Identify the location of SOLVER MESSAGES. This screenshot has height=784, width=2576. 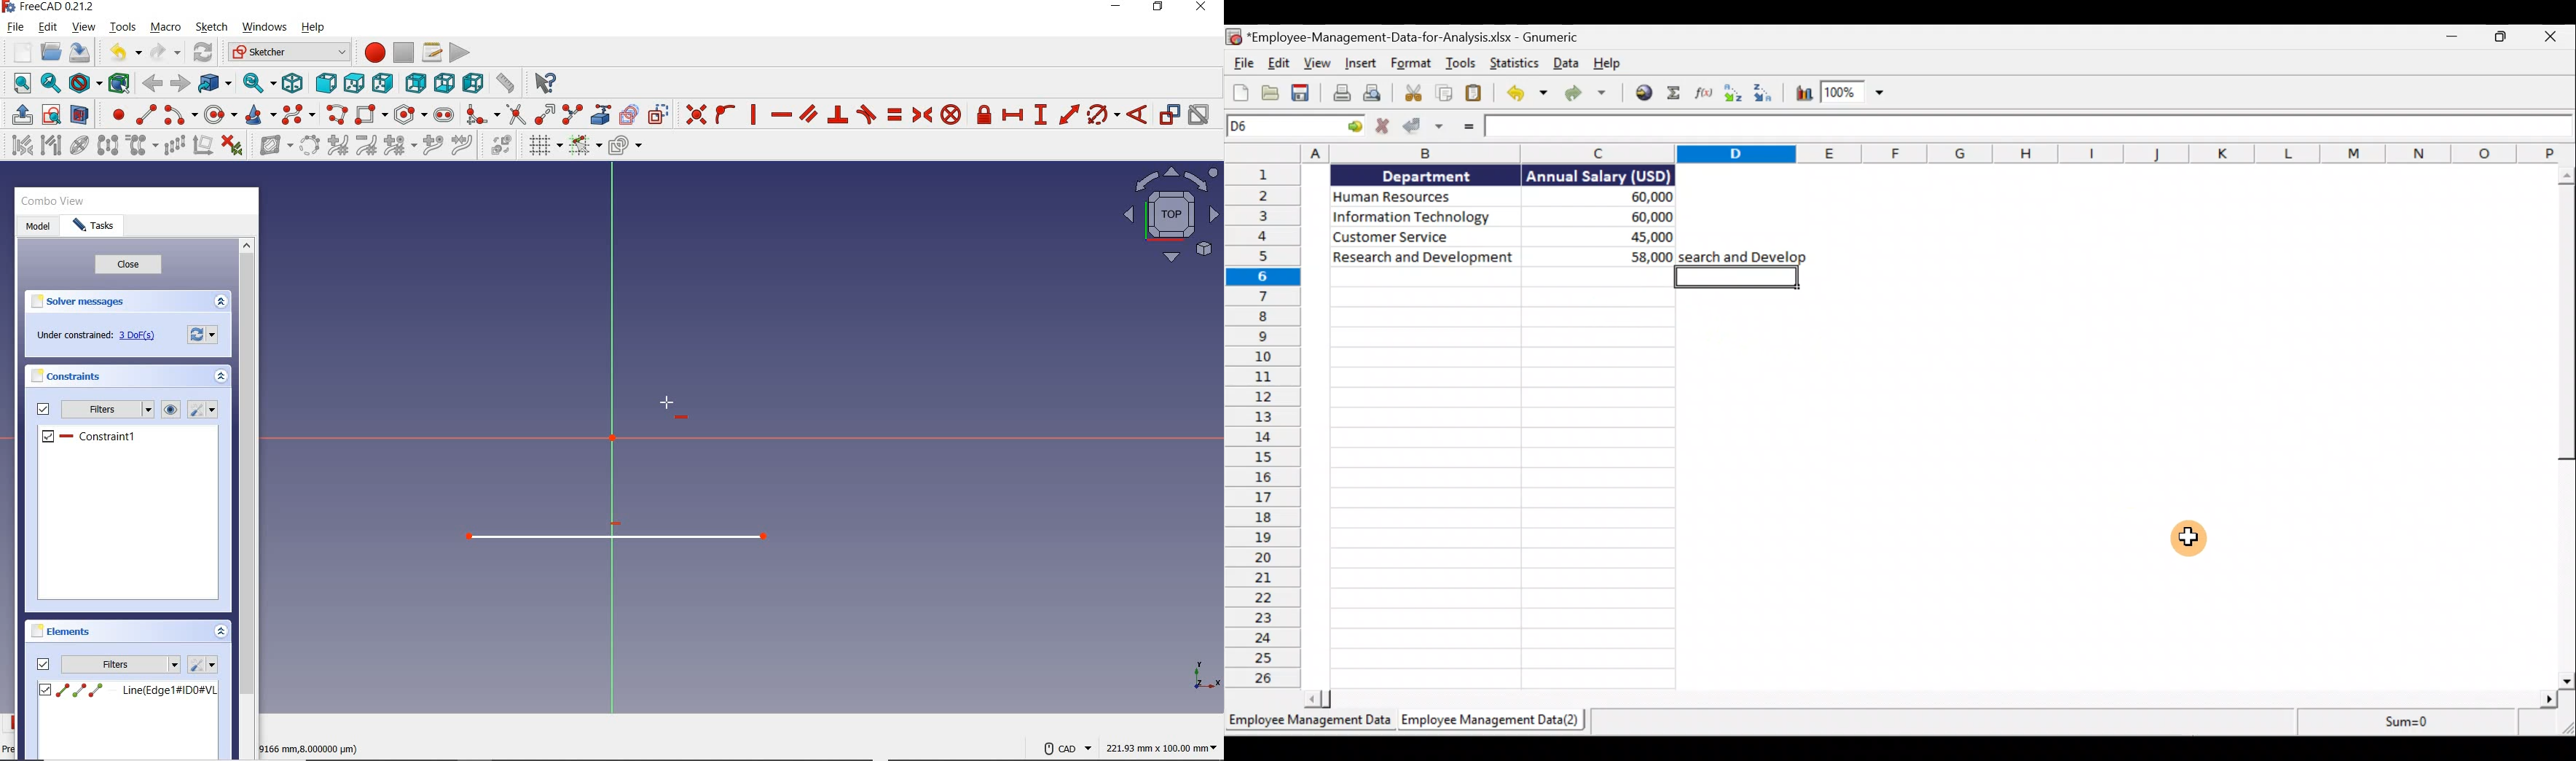
(87, 303).